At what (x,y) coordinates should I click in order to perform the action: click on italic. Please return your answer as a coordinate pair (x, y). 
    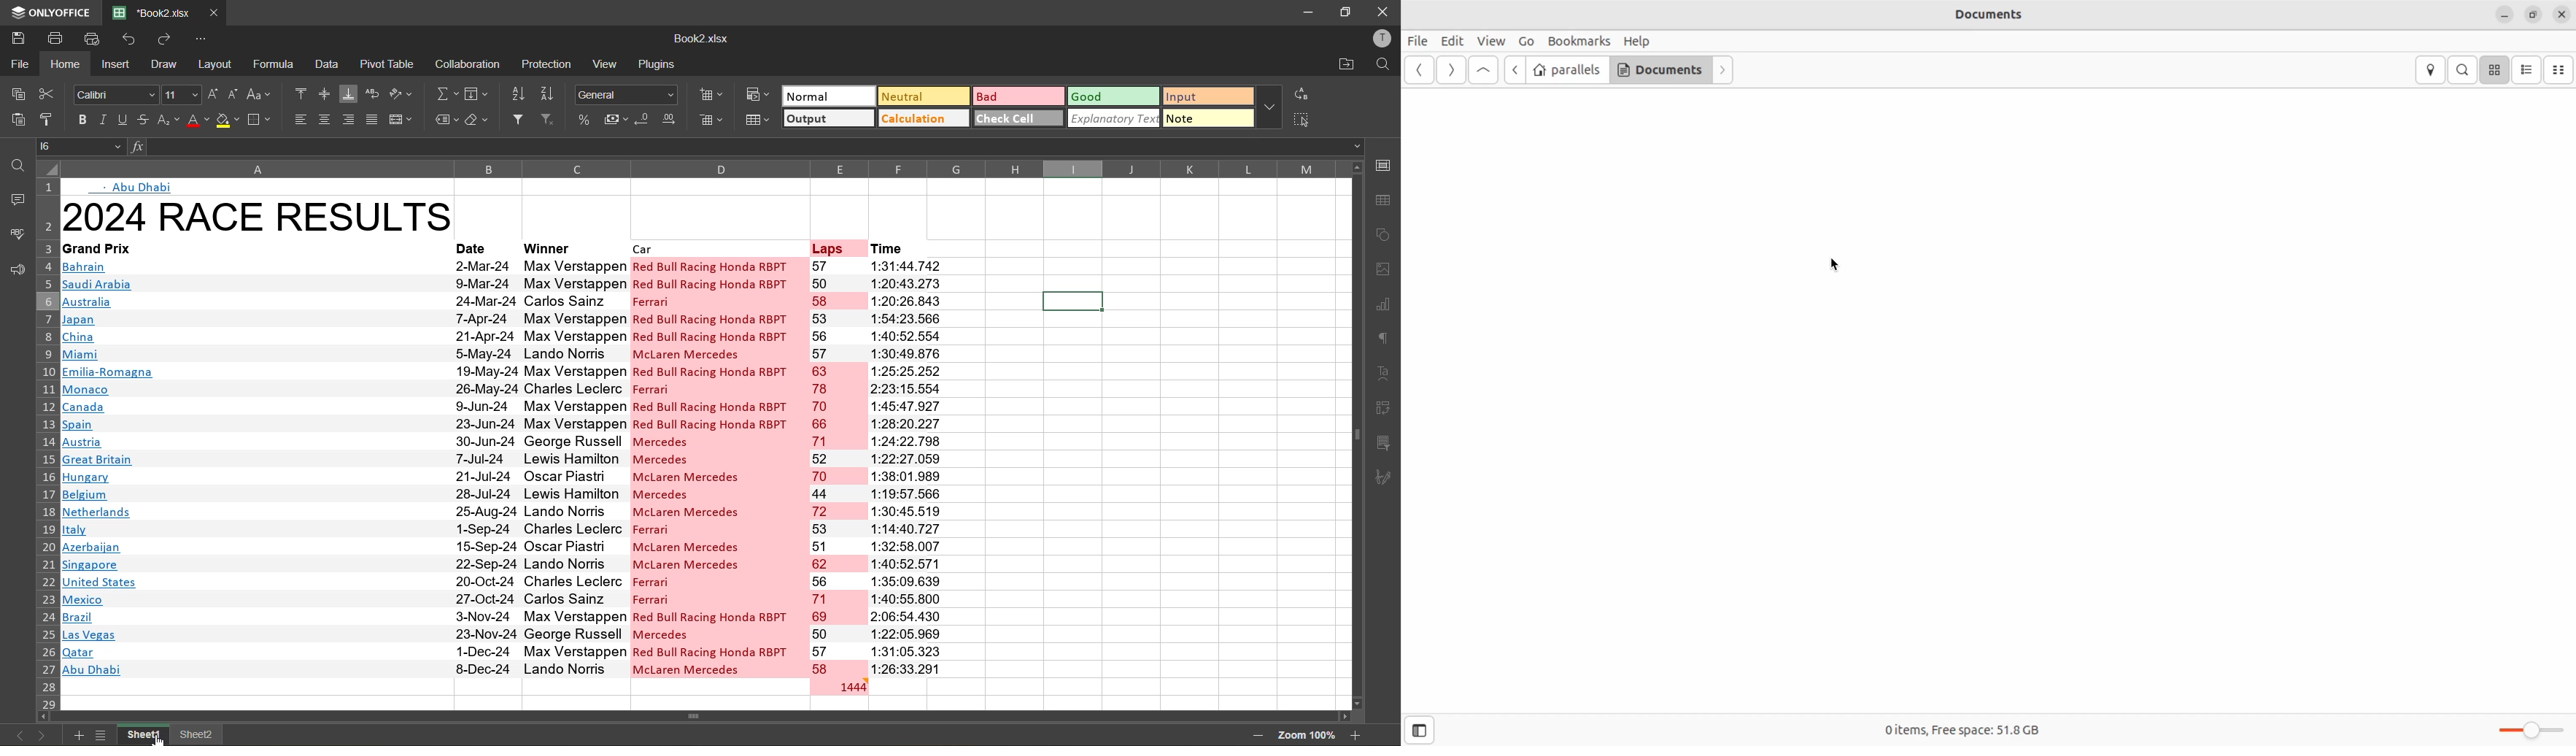
    Looking at the image, I should click on (103, 119).